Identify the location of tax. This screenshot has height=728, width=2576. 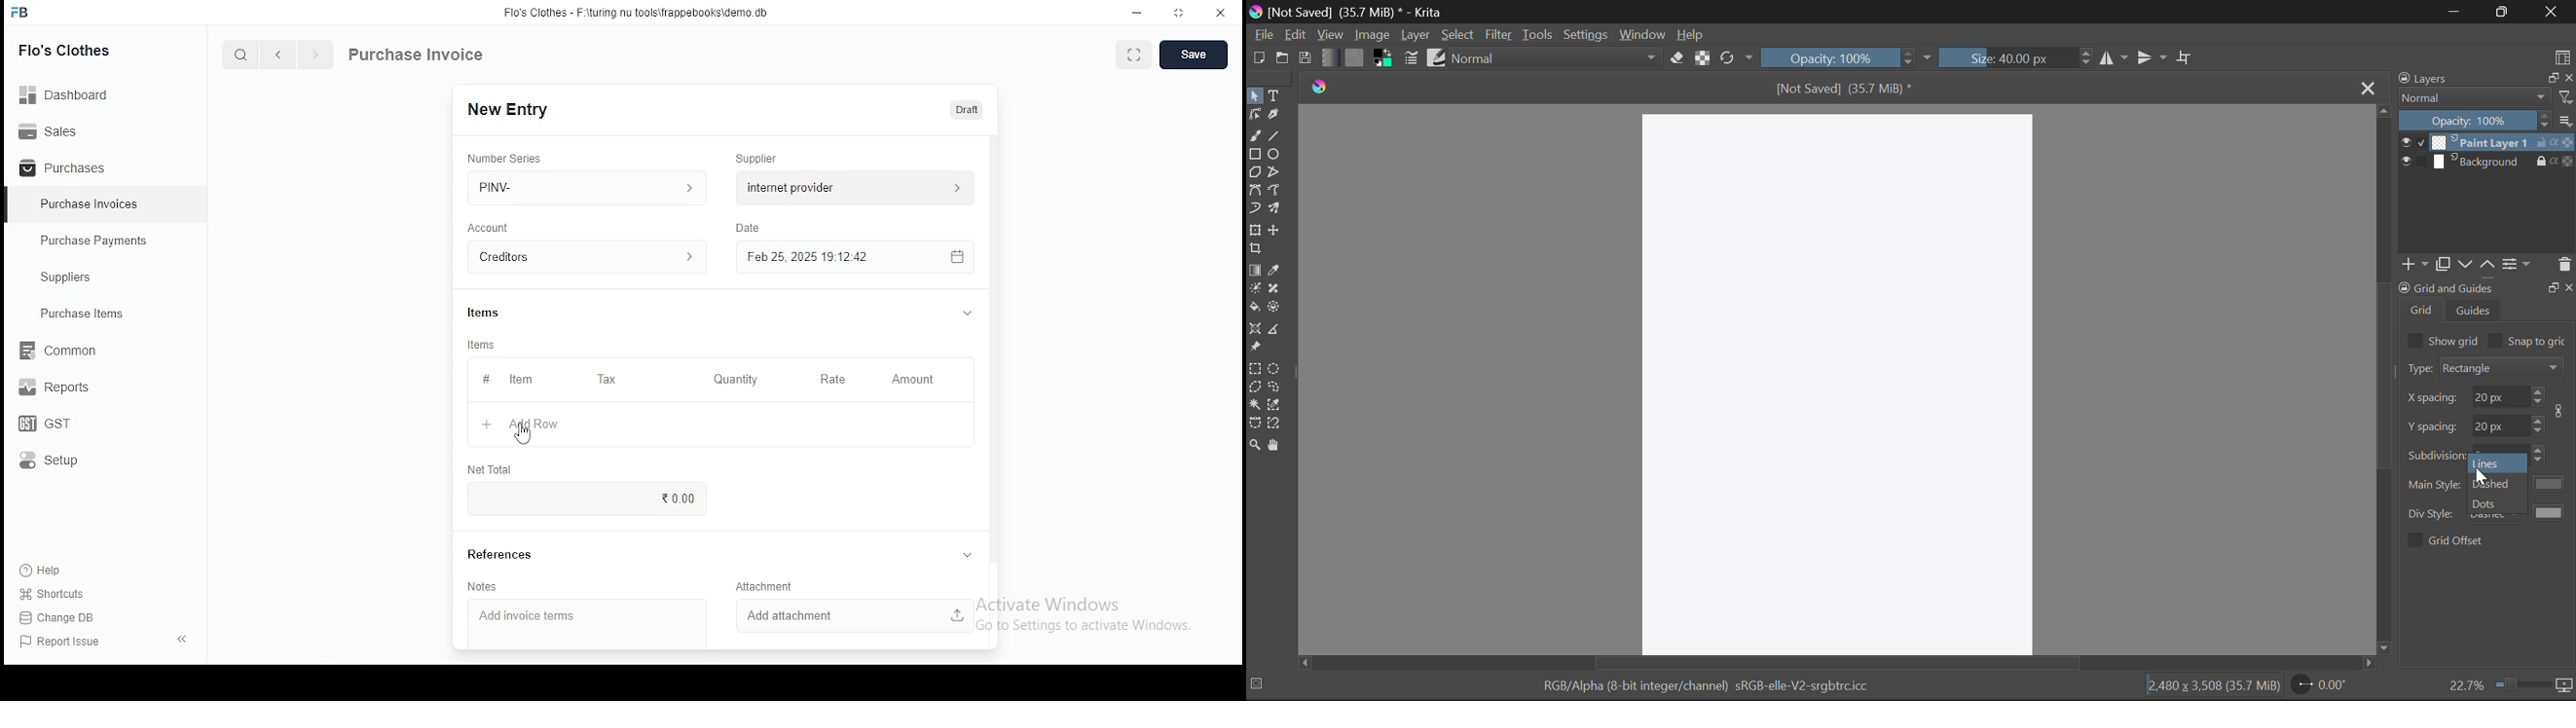
(607, 380).